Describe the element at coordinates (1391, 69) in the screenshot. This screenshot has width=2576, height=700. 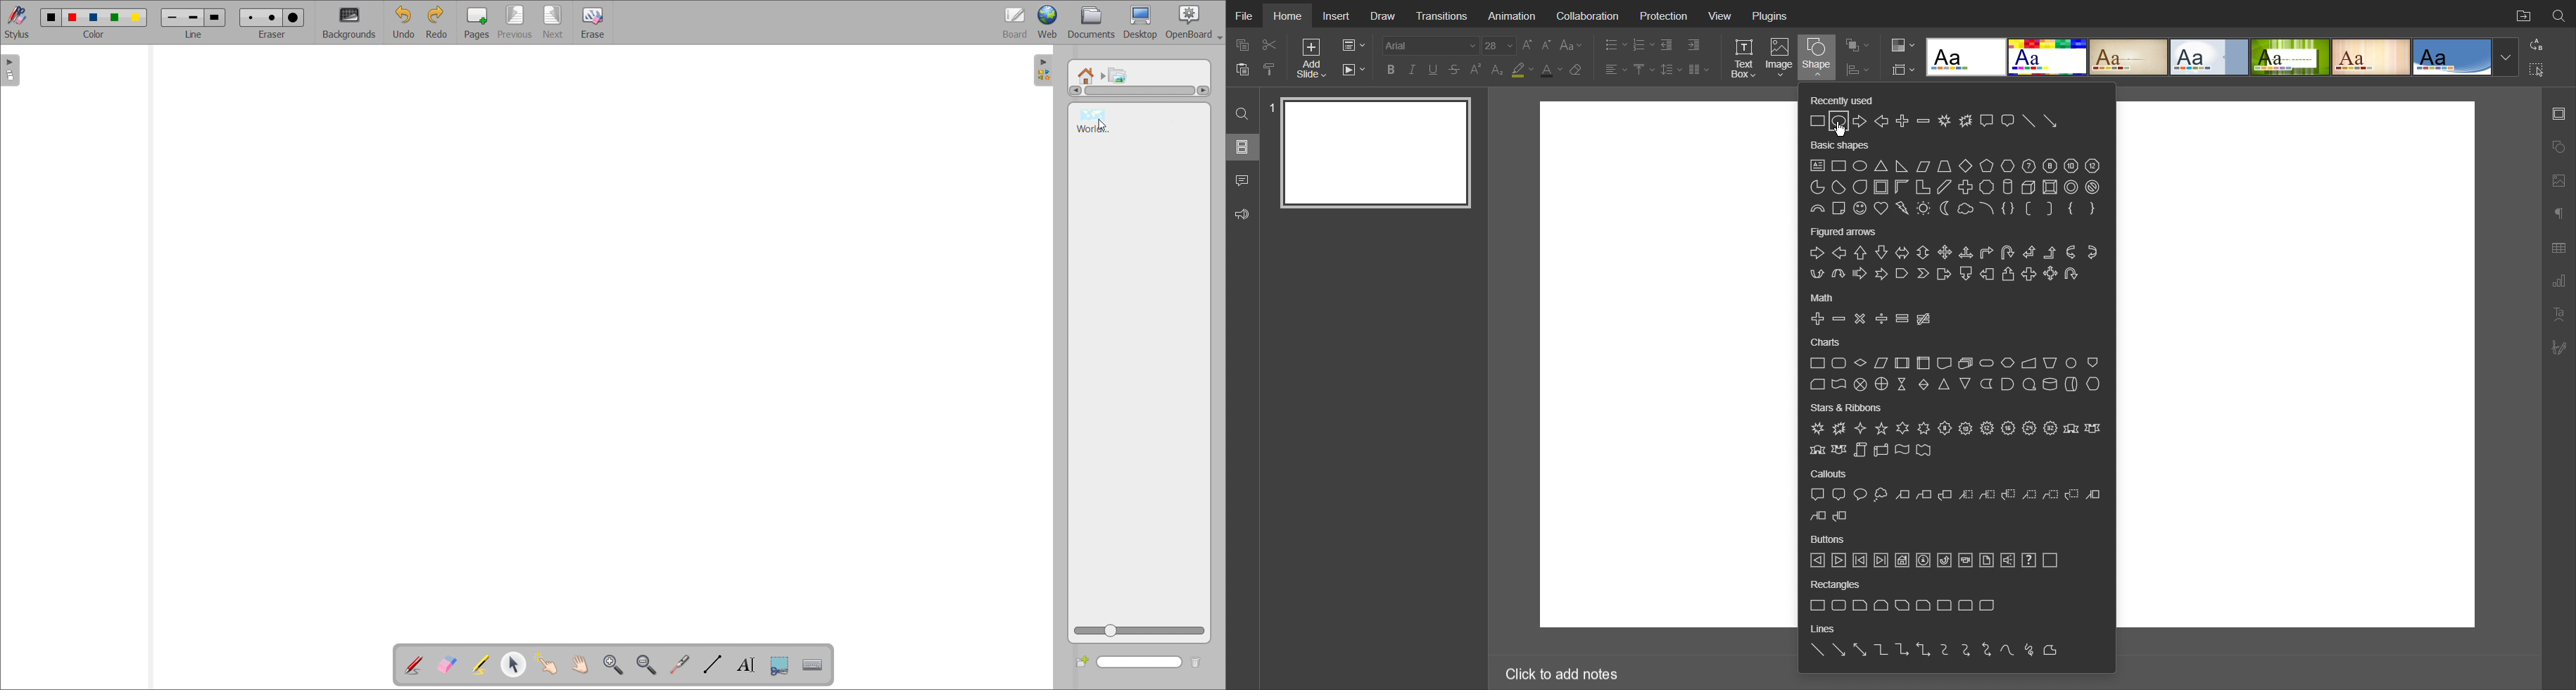
I see `Bold` at that location.